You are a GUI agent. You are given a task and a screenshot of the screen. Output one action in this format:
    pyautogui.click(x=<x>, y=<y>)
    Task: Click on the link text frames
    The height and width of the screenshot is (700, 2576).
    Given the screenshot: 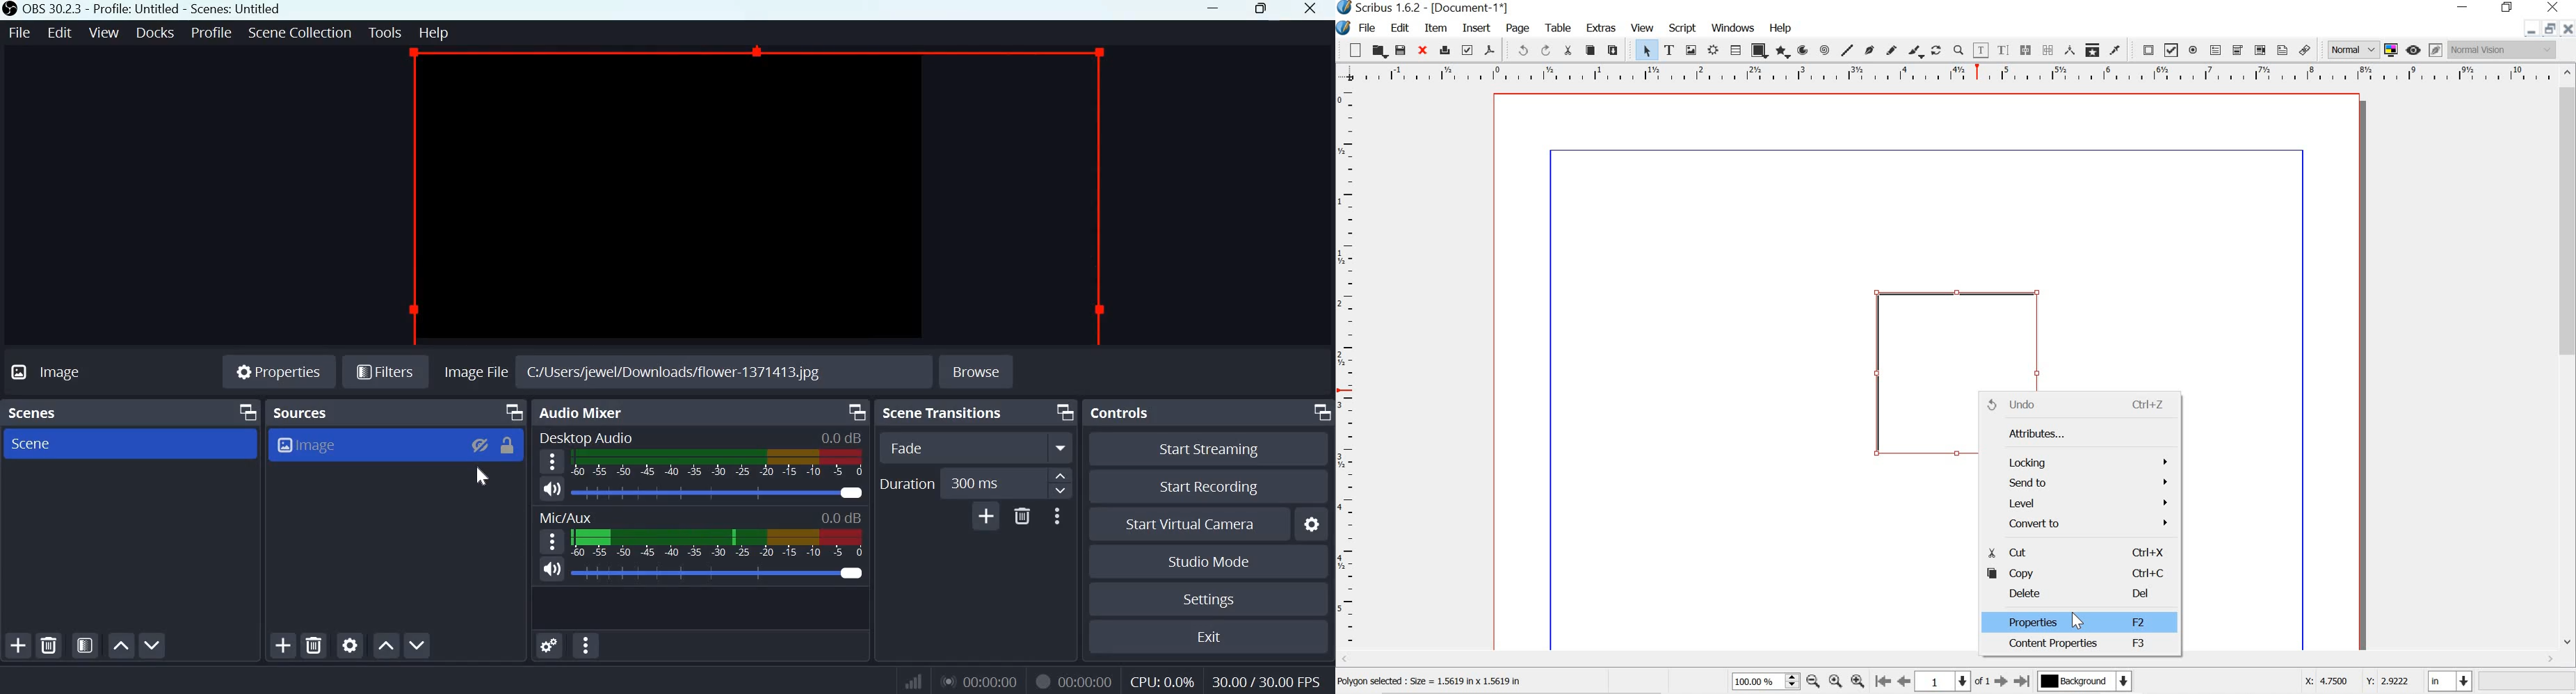 What is the action you would take?
    pyautogui.click(x=2027, y=50)
    